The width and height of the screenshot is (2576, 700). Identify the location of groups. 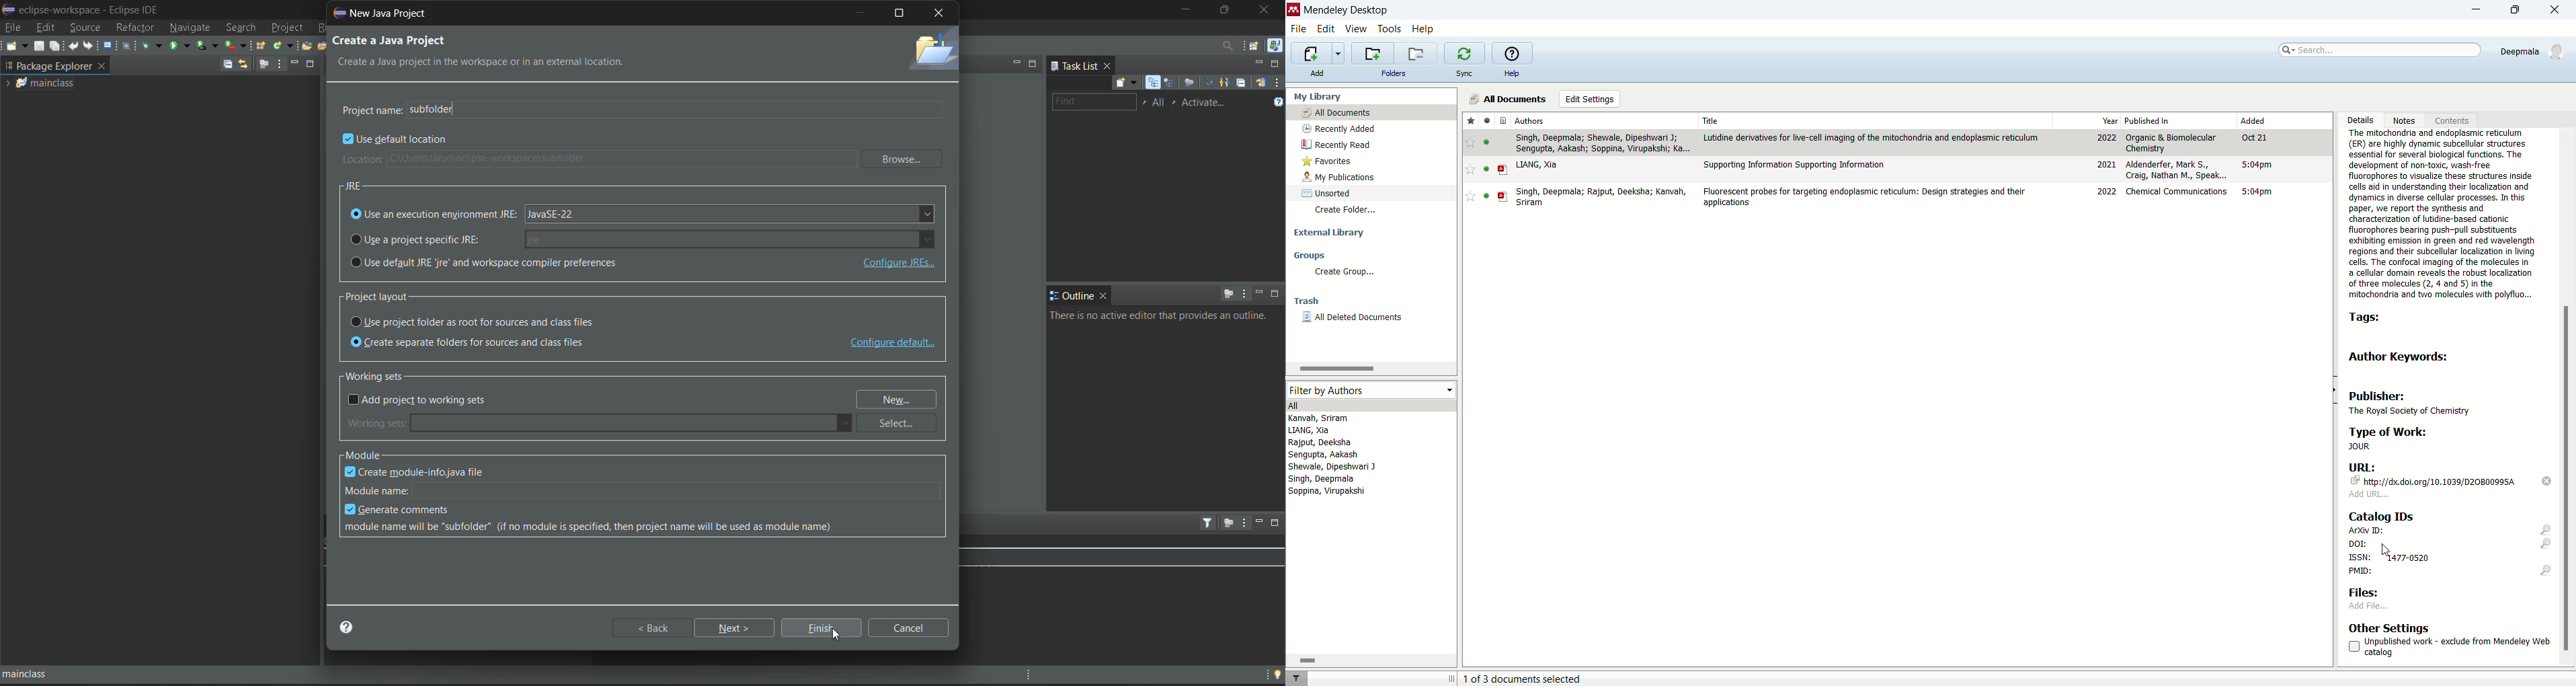
(1310, 255).